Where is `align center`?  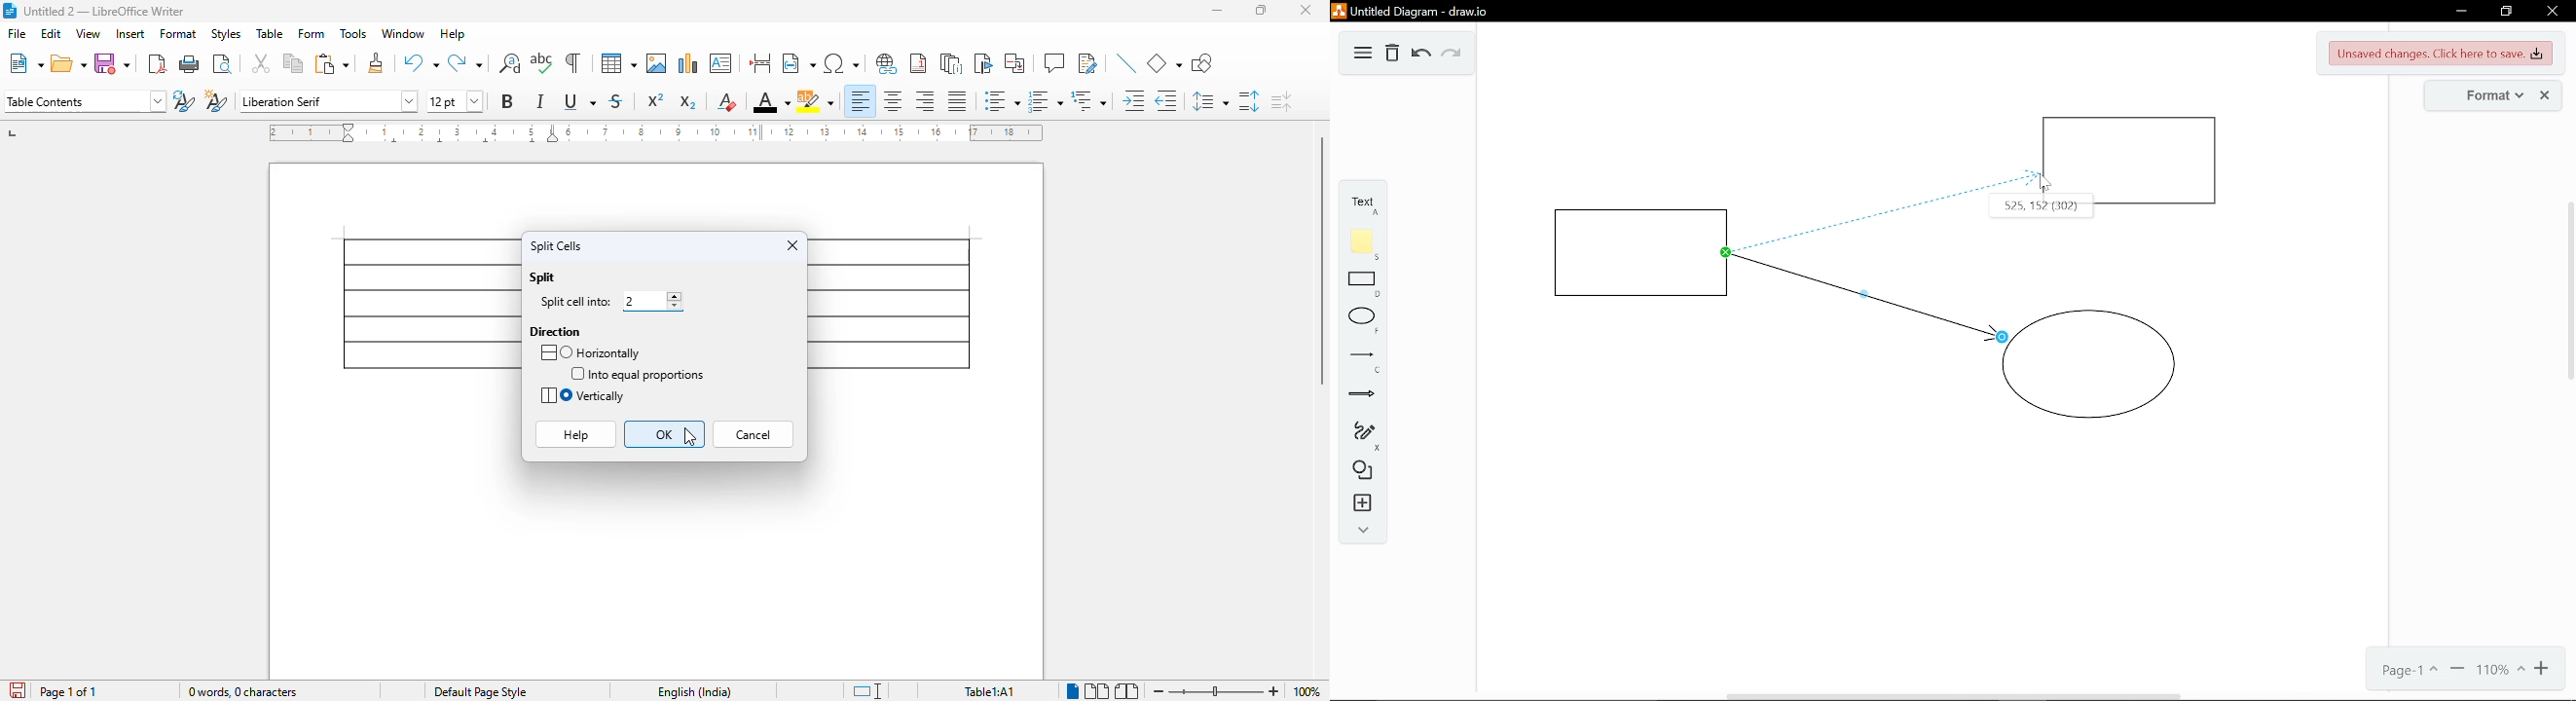
align center is located at coordinates (891, 101).